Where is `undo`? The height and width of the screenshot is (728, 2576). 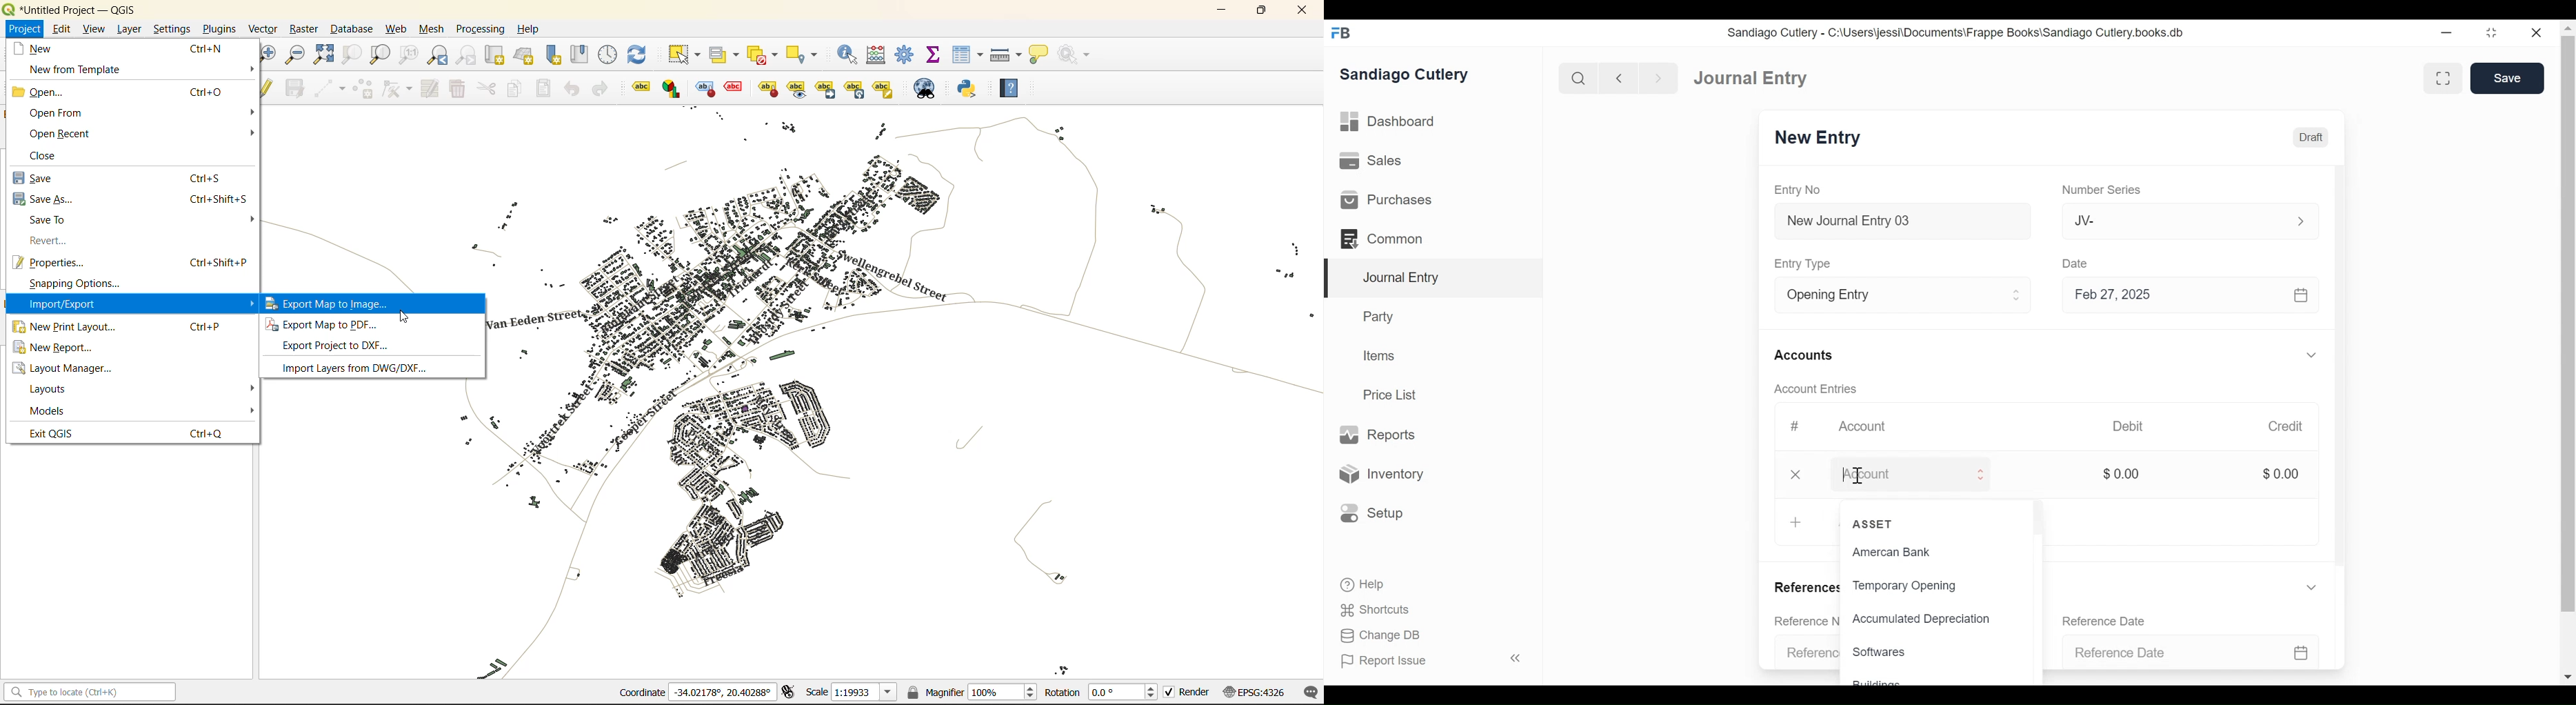 undo is located at coordinates (570, 88).